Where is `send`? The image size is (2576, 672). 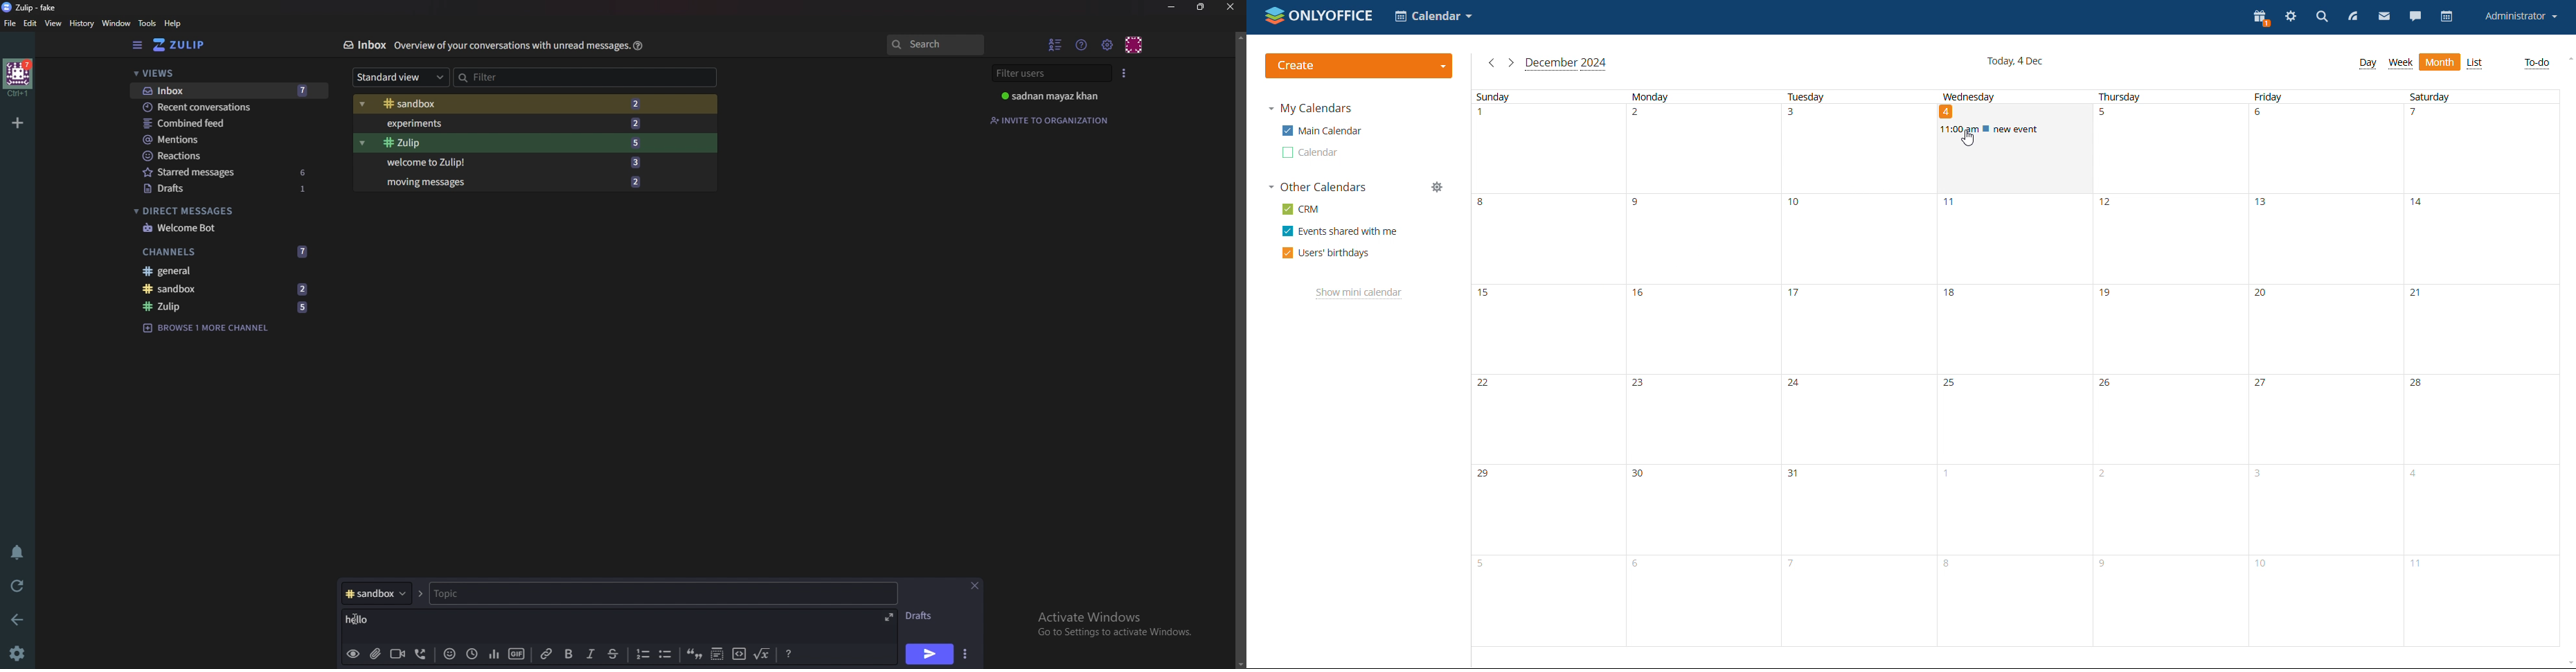 send is located at coordinates (931, 654).